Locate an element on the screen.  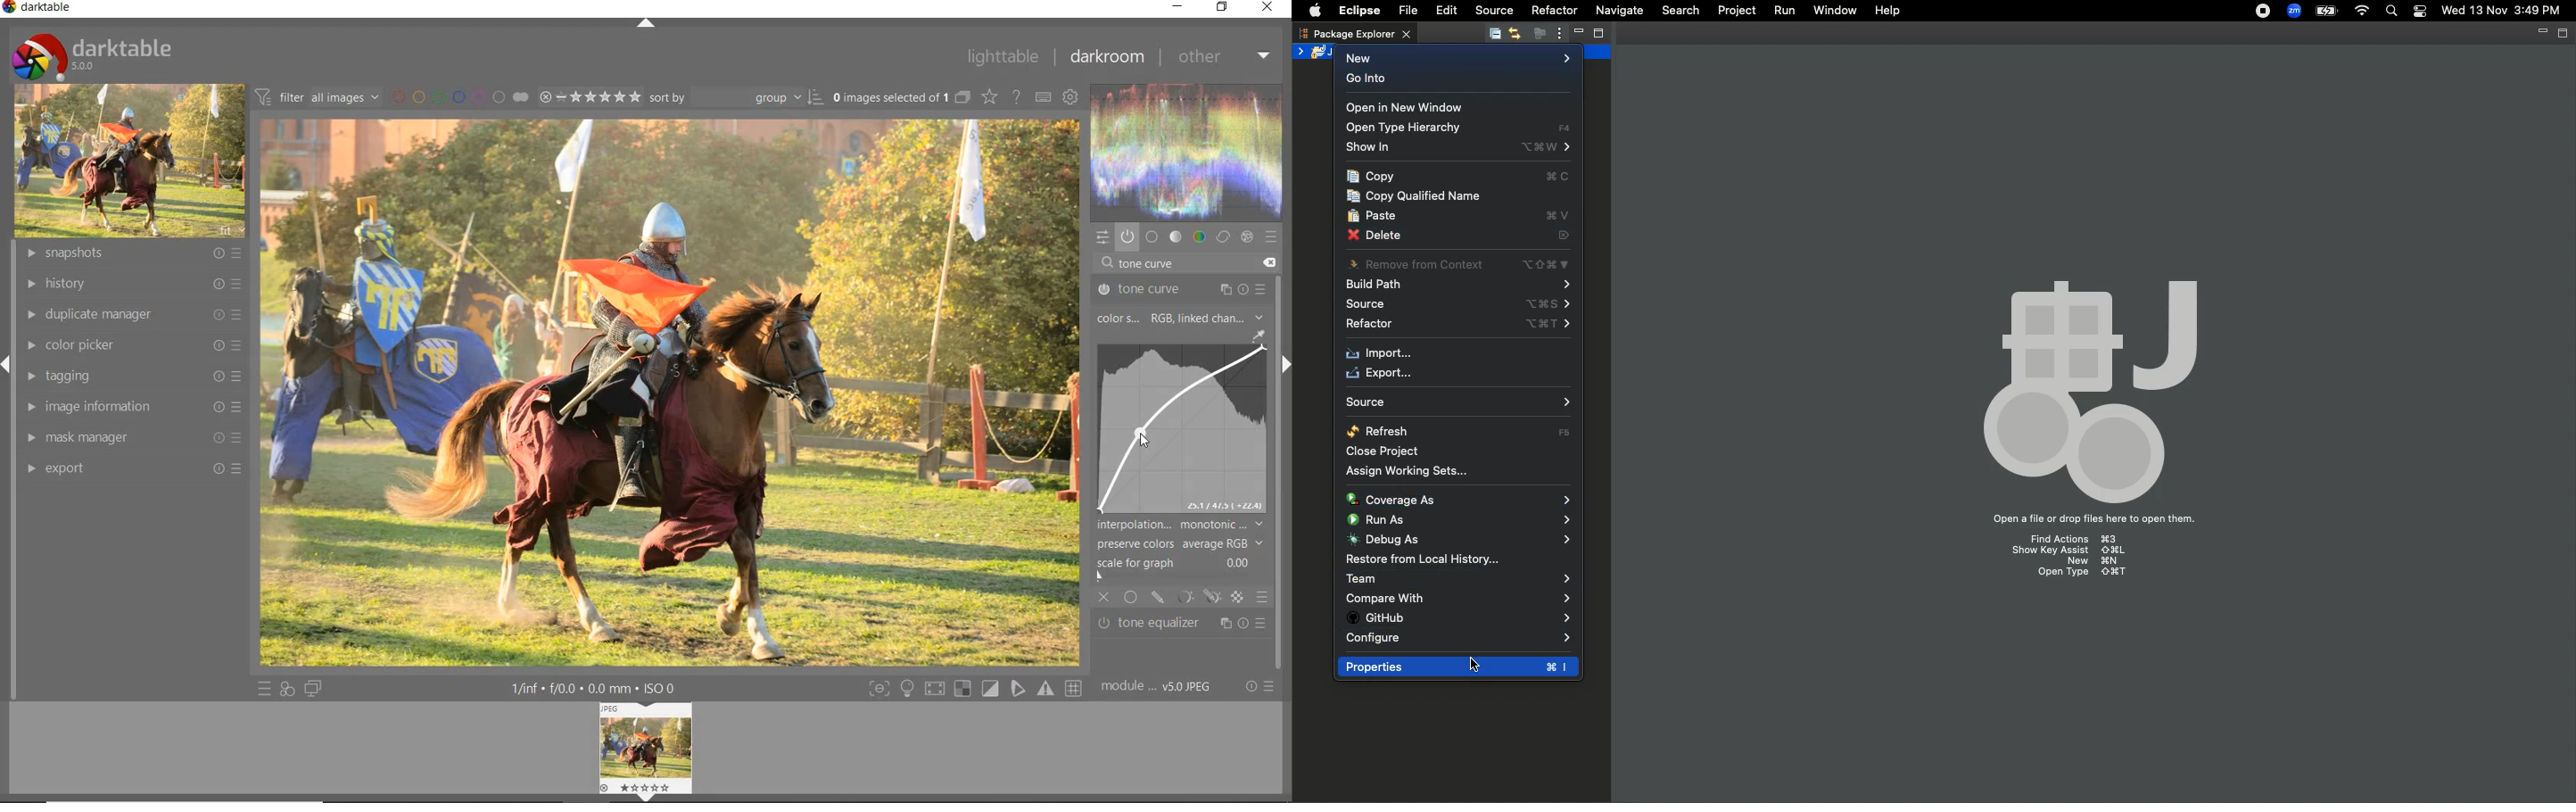
Source is located at coordinates (1458, 402).